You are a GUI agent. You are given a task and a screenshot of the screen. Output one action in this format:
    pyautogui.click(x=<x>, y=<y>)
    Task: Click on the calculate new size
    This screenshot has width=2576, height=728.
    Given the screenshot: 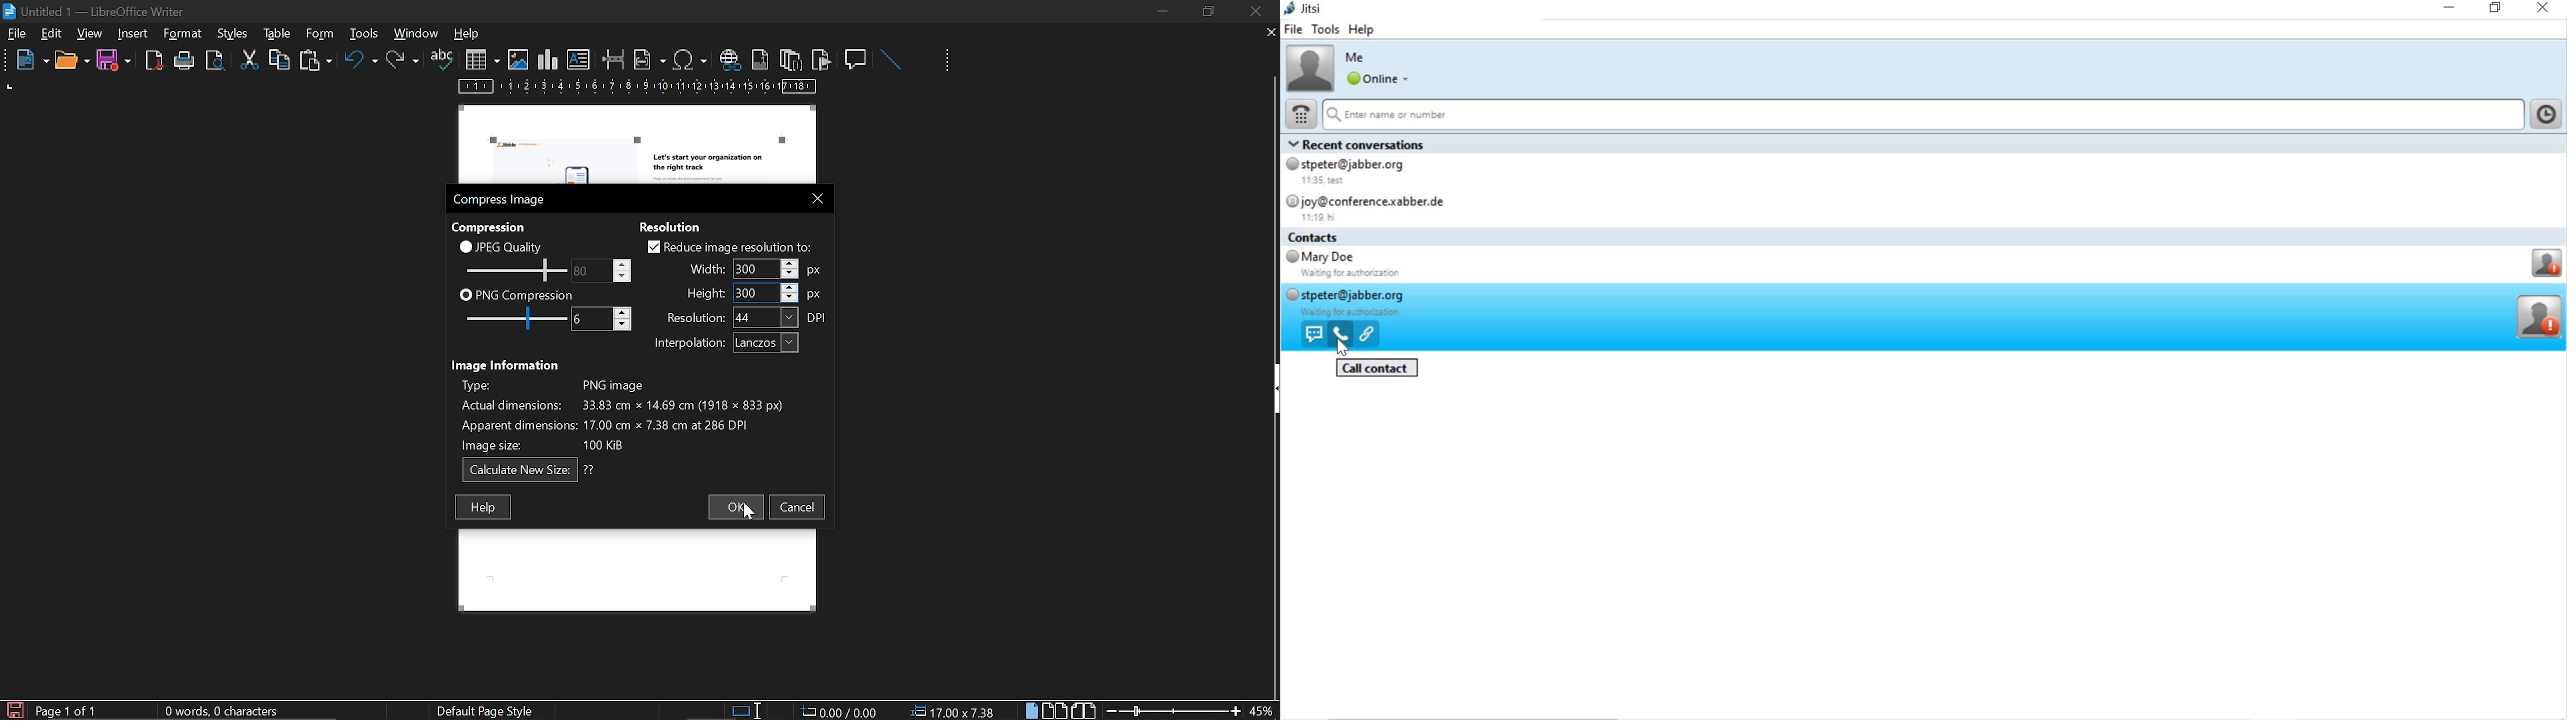 What is the action you would take?
    pyautogui.click(x=529, y=470)
    